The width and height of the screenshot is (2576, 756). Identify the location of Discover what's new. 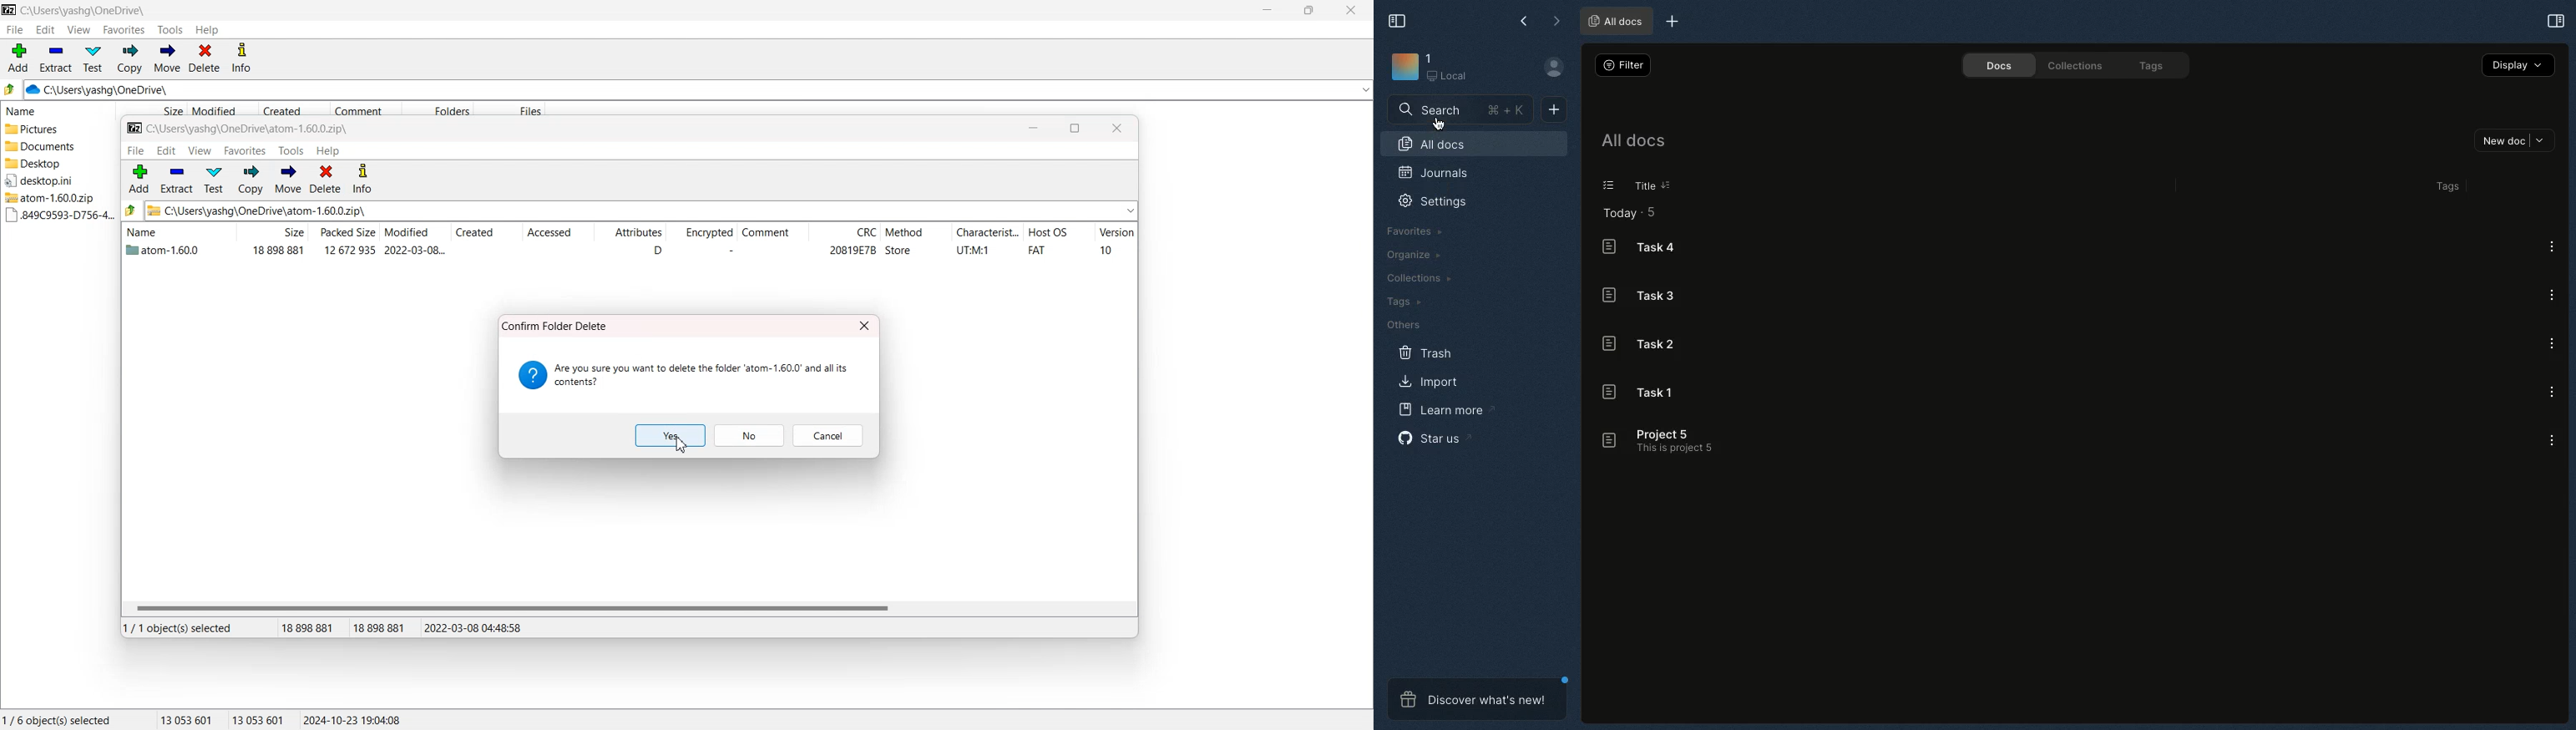
(1476, 697).